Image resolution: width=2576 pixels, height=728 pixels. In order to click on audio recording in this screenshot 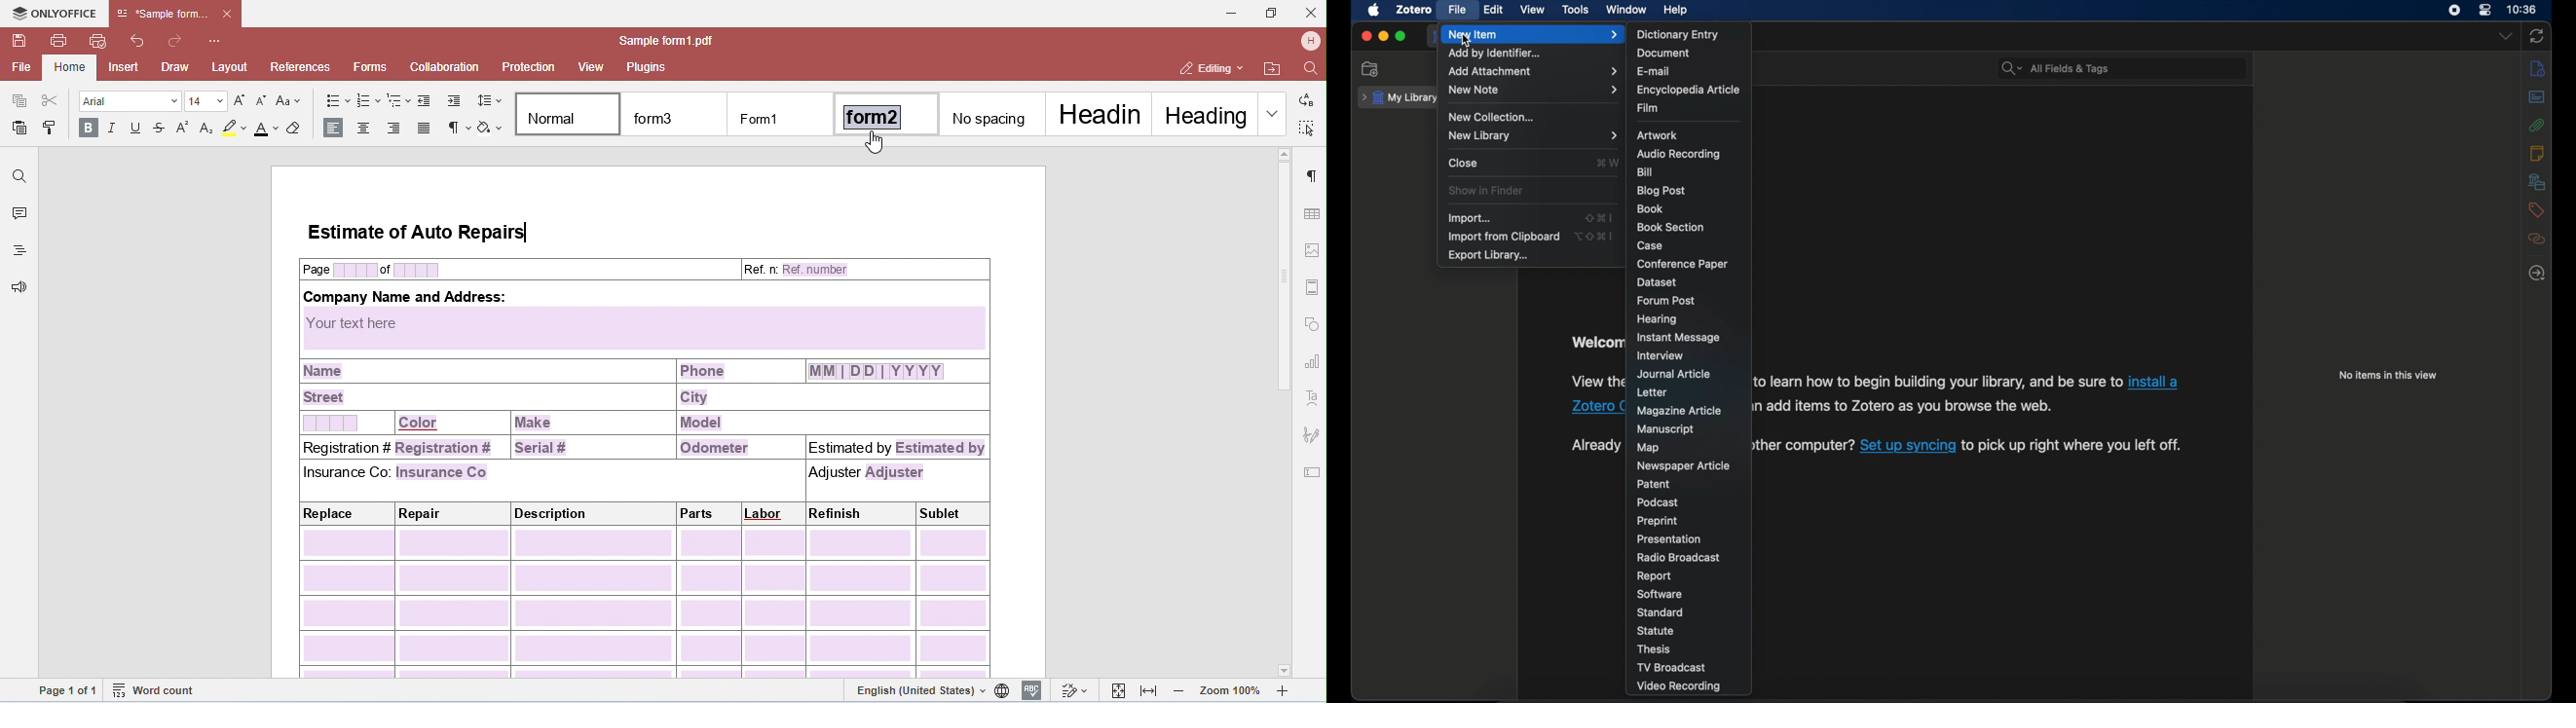, I will do `click(1679, 154)`.